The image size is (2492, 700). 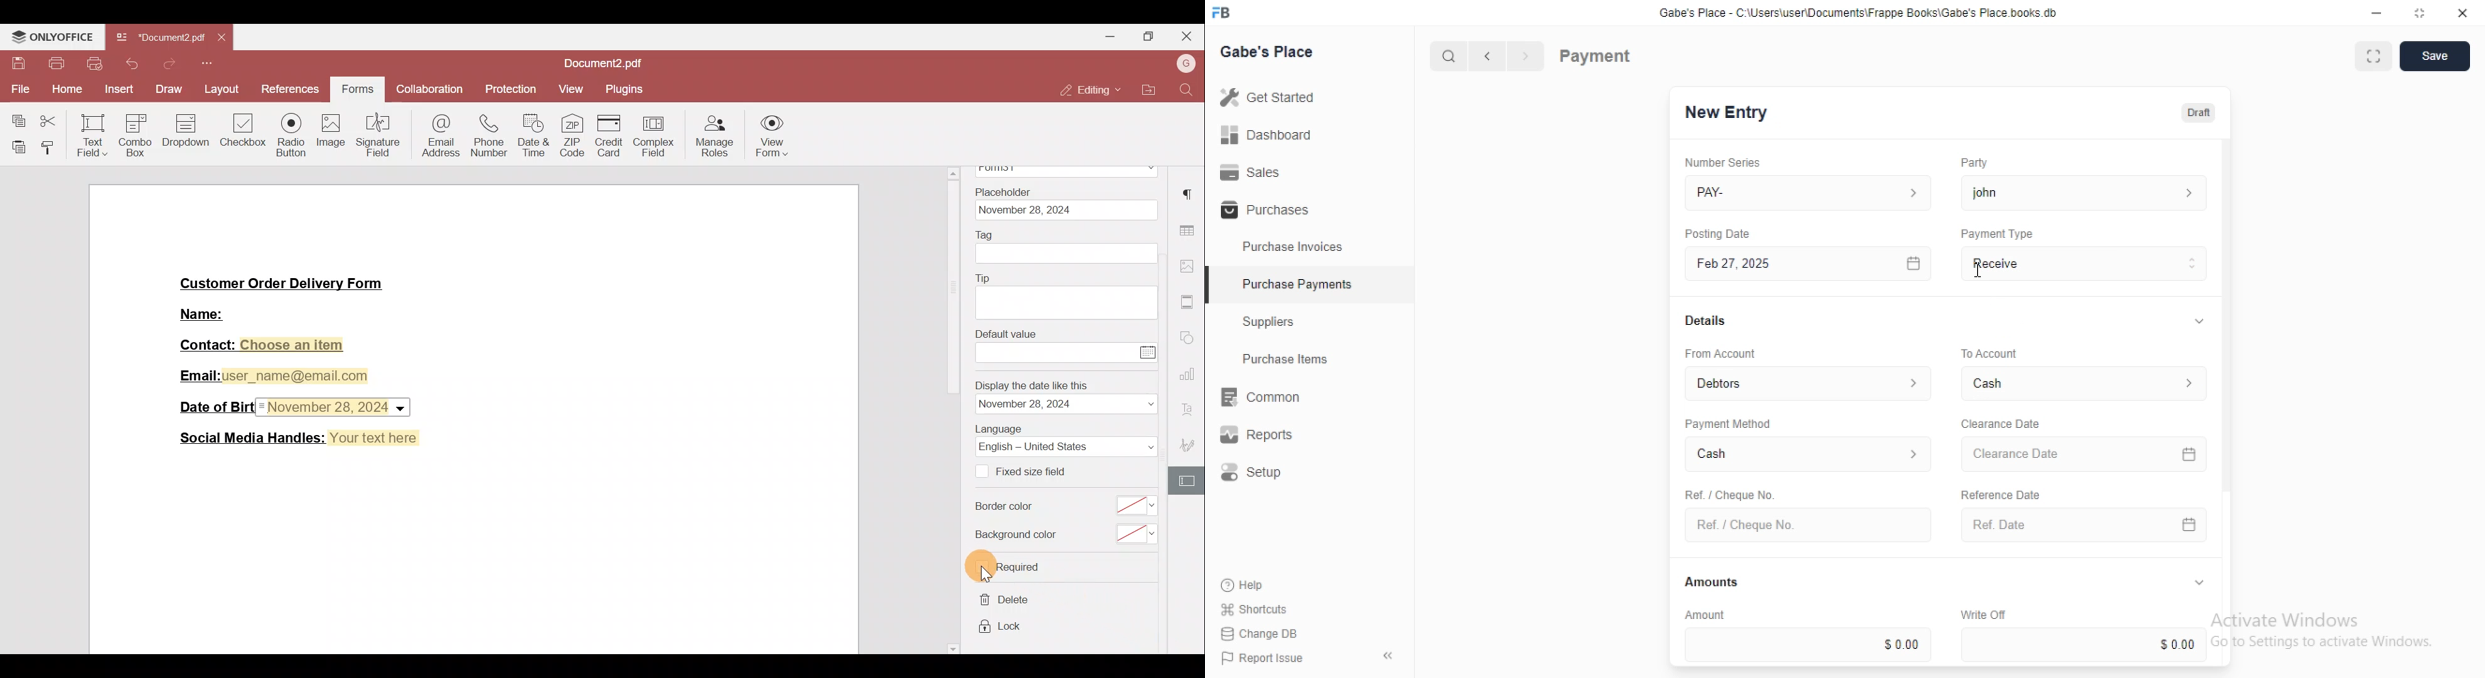 What do you see at coordinates (1995, 234) in the screenshot?
I see `Payment Type` at bounding box center [1995, 234].